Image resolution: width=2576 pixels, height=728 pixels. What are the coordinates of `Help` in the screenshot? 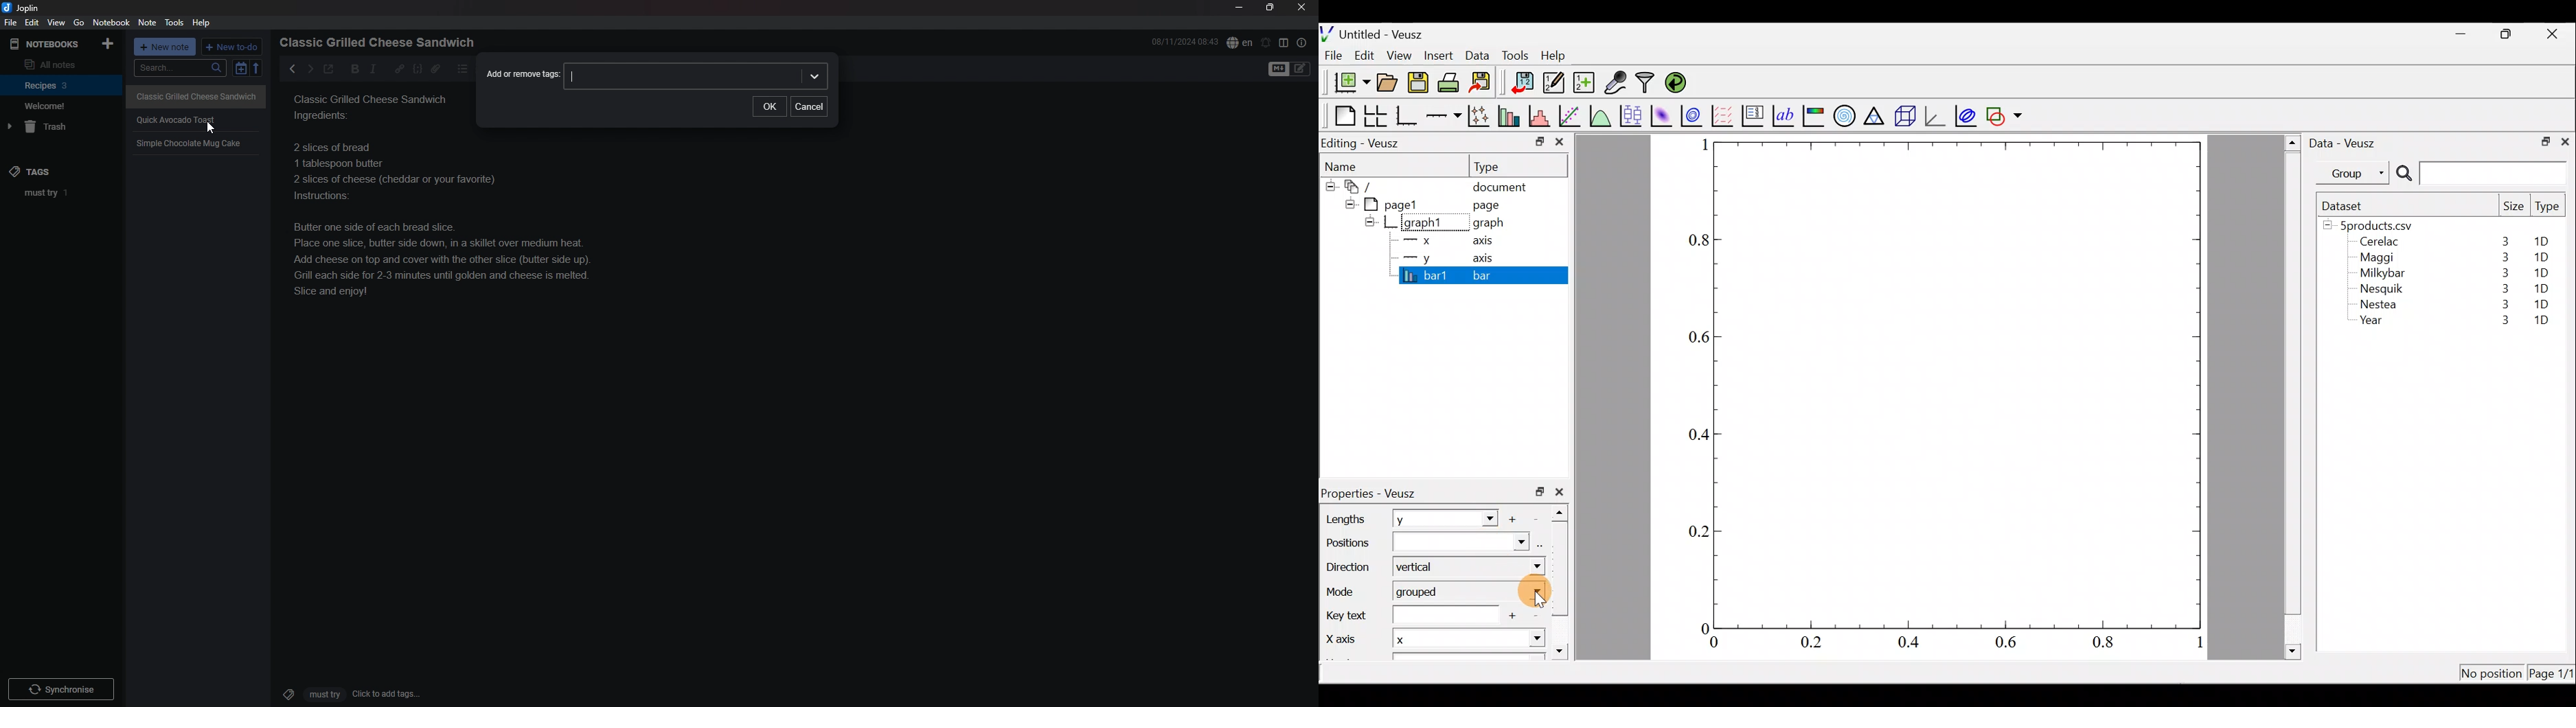 It's located at (203, 22).